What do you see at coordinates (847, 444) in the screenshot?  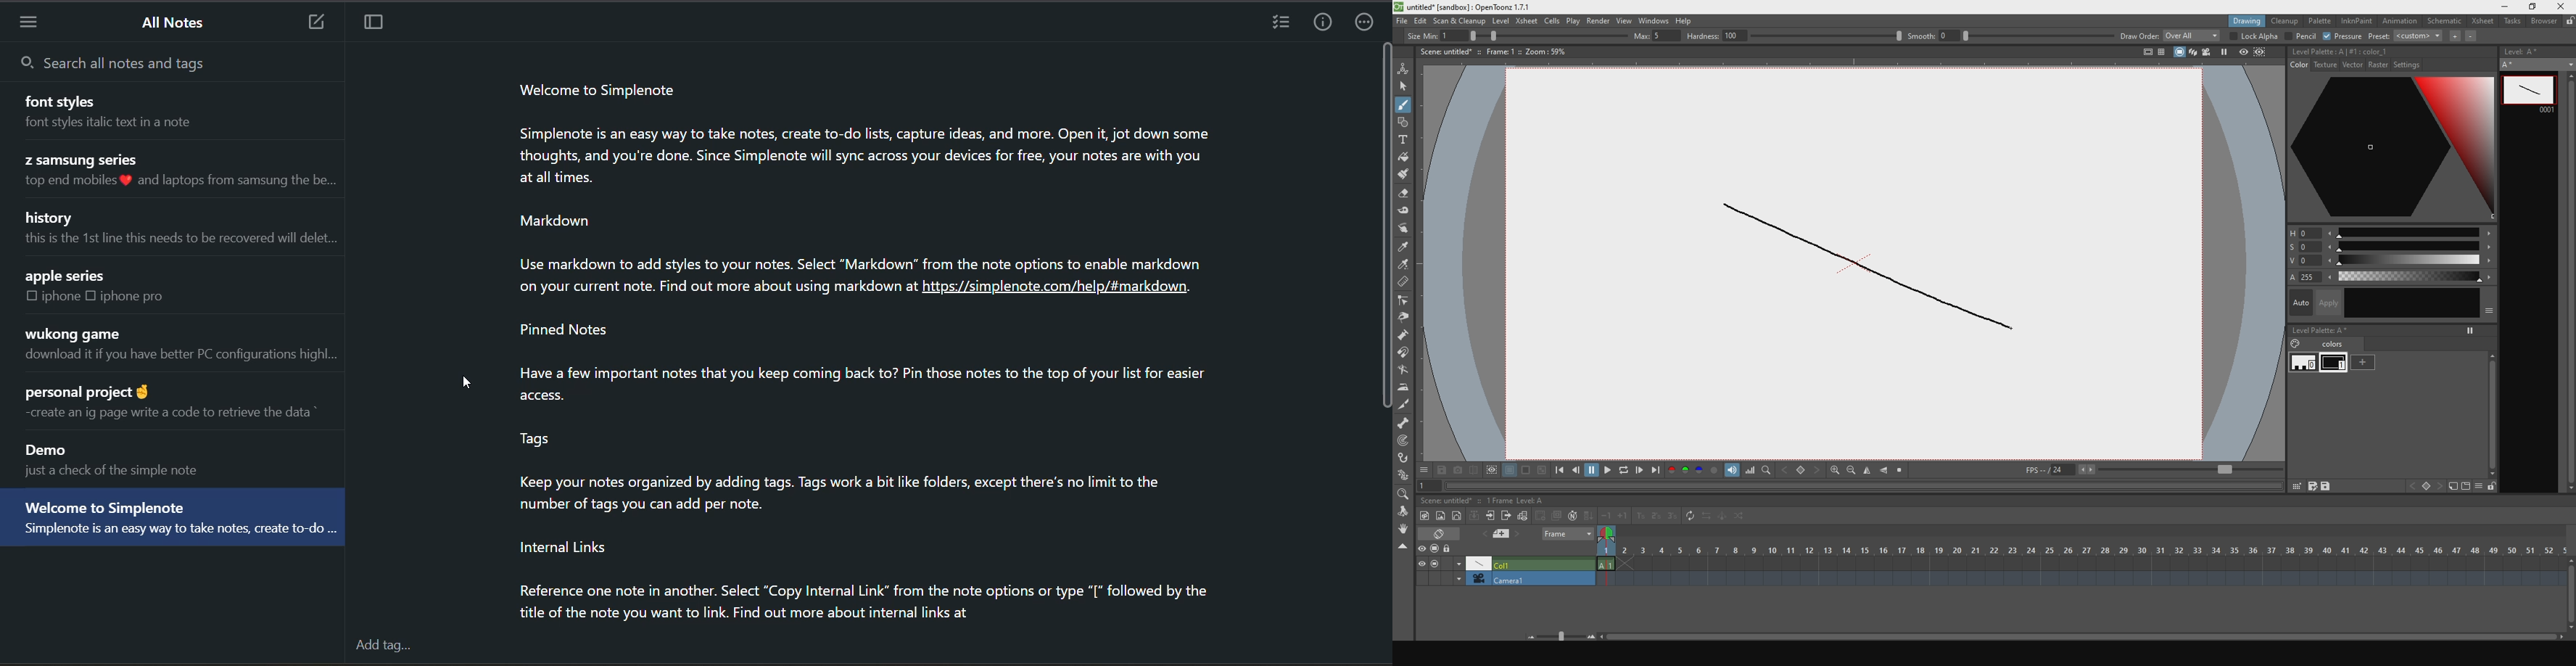 I see `Pinned Notes
3
Have a few important notes that you keep coming back to? Pin those notes to the top of your list for easier
access.
Tags
Keep your notes organized by adding tags. Tags work a bit like folders, except there's no limit to the number of
tags you can add per note.
Internal Links` at bounding box center [847, 444].